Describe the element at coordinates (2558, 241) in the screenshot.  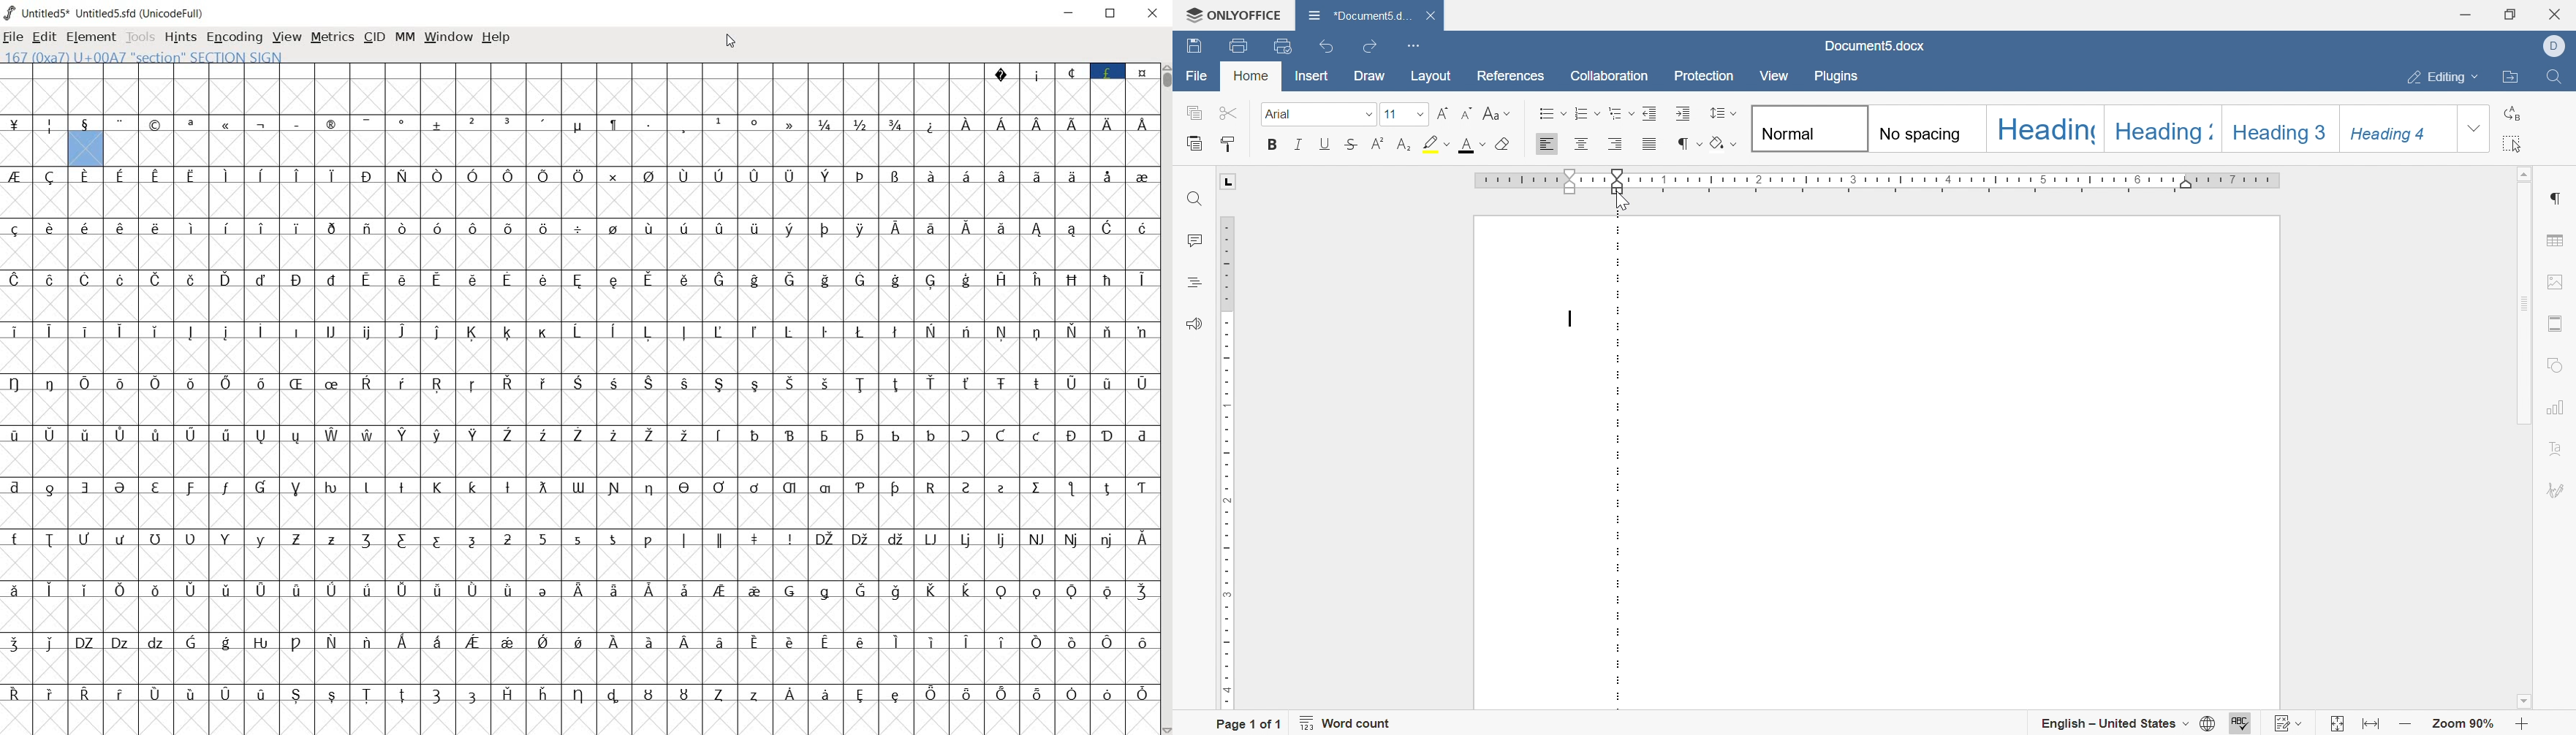
I see `table settings` at that location.